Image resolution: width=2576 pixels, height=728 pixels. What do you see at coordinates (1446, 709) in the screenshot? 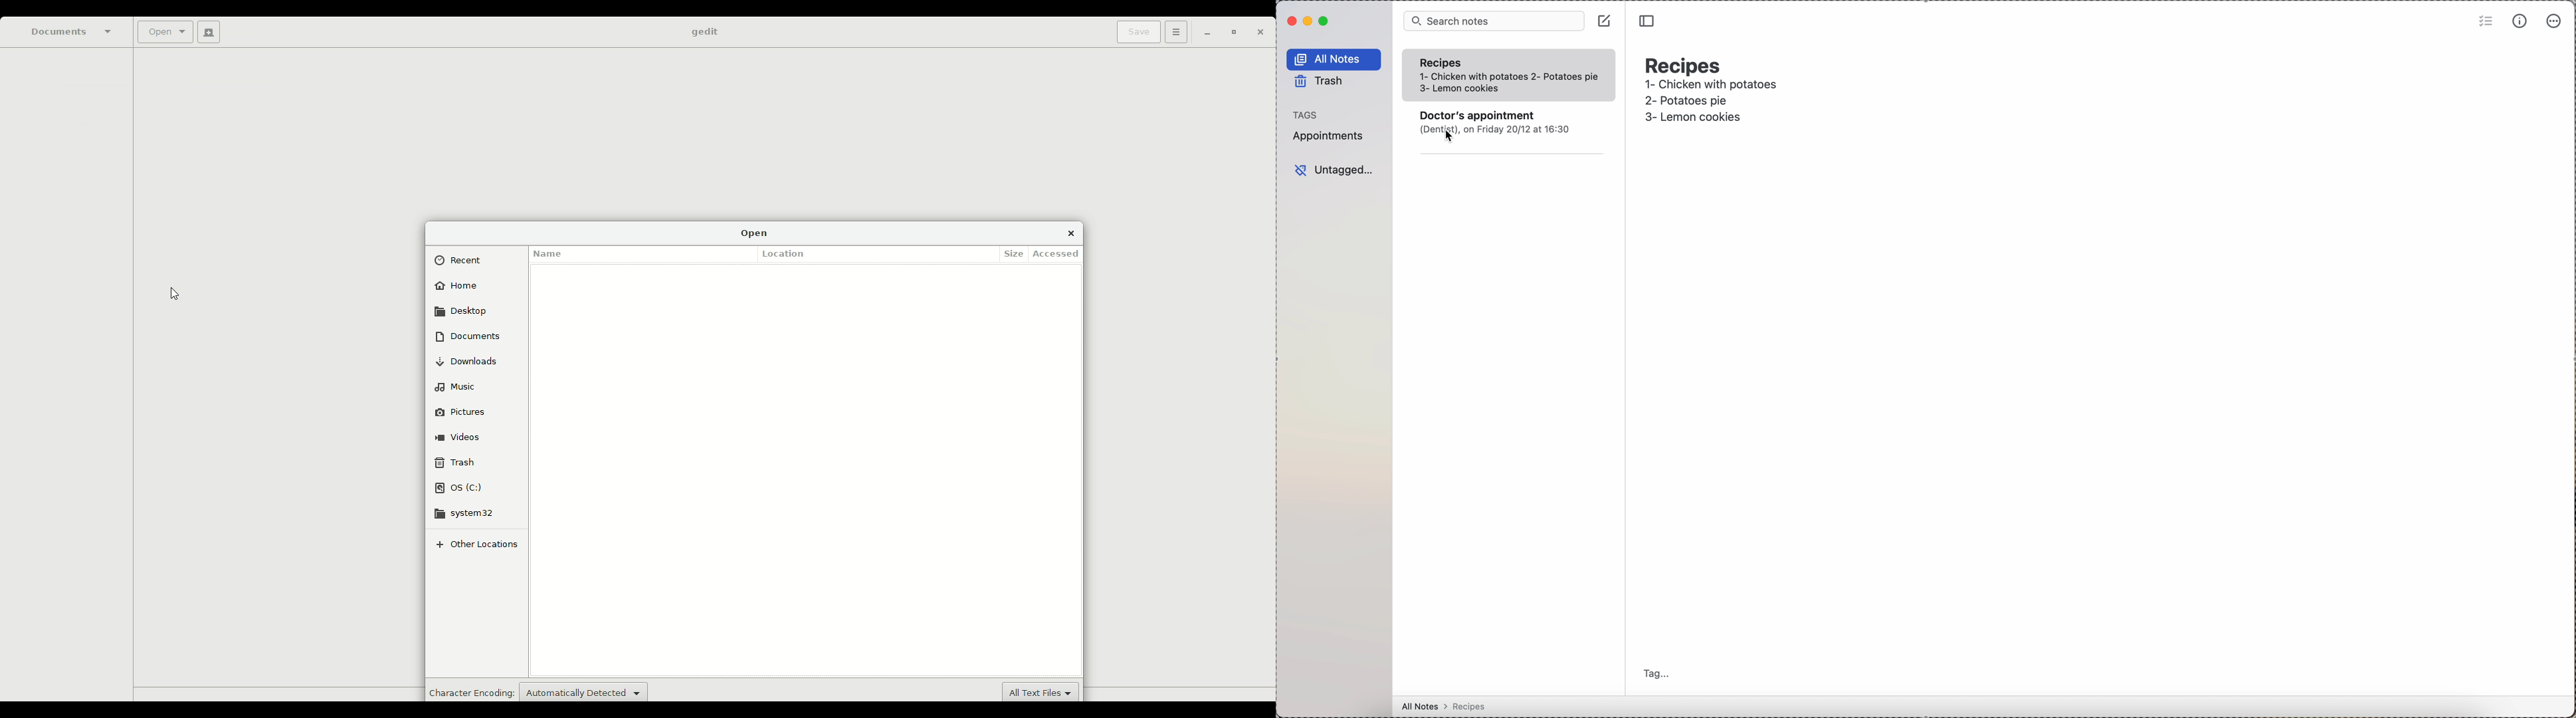
I see `all notes > recipes` at bounding box center [1446, 709].